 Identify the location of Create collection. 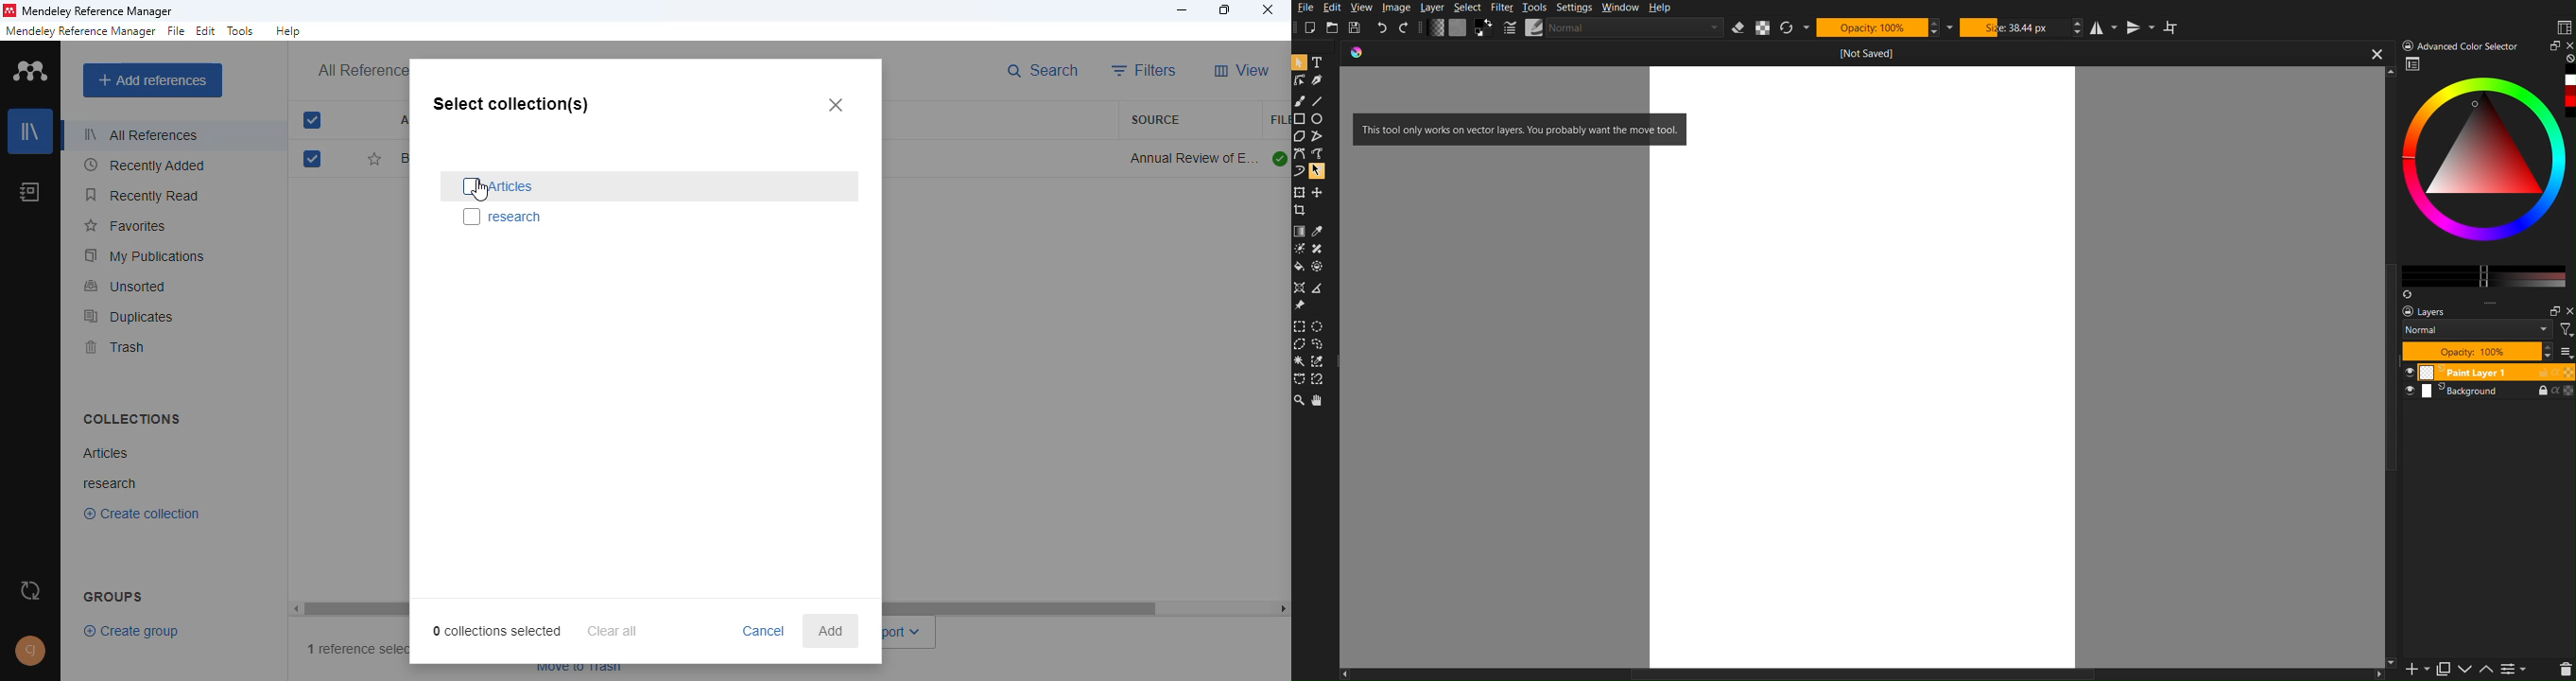
(141, 516).